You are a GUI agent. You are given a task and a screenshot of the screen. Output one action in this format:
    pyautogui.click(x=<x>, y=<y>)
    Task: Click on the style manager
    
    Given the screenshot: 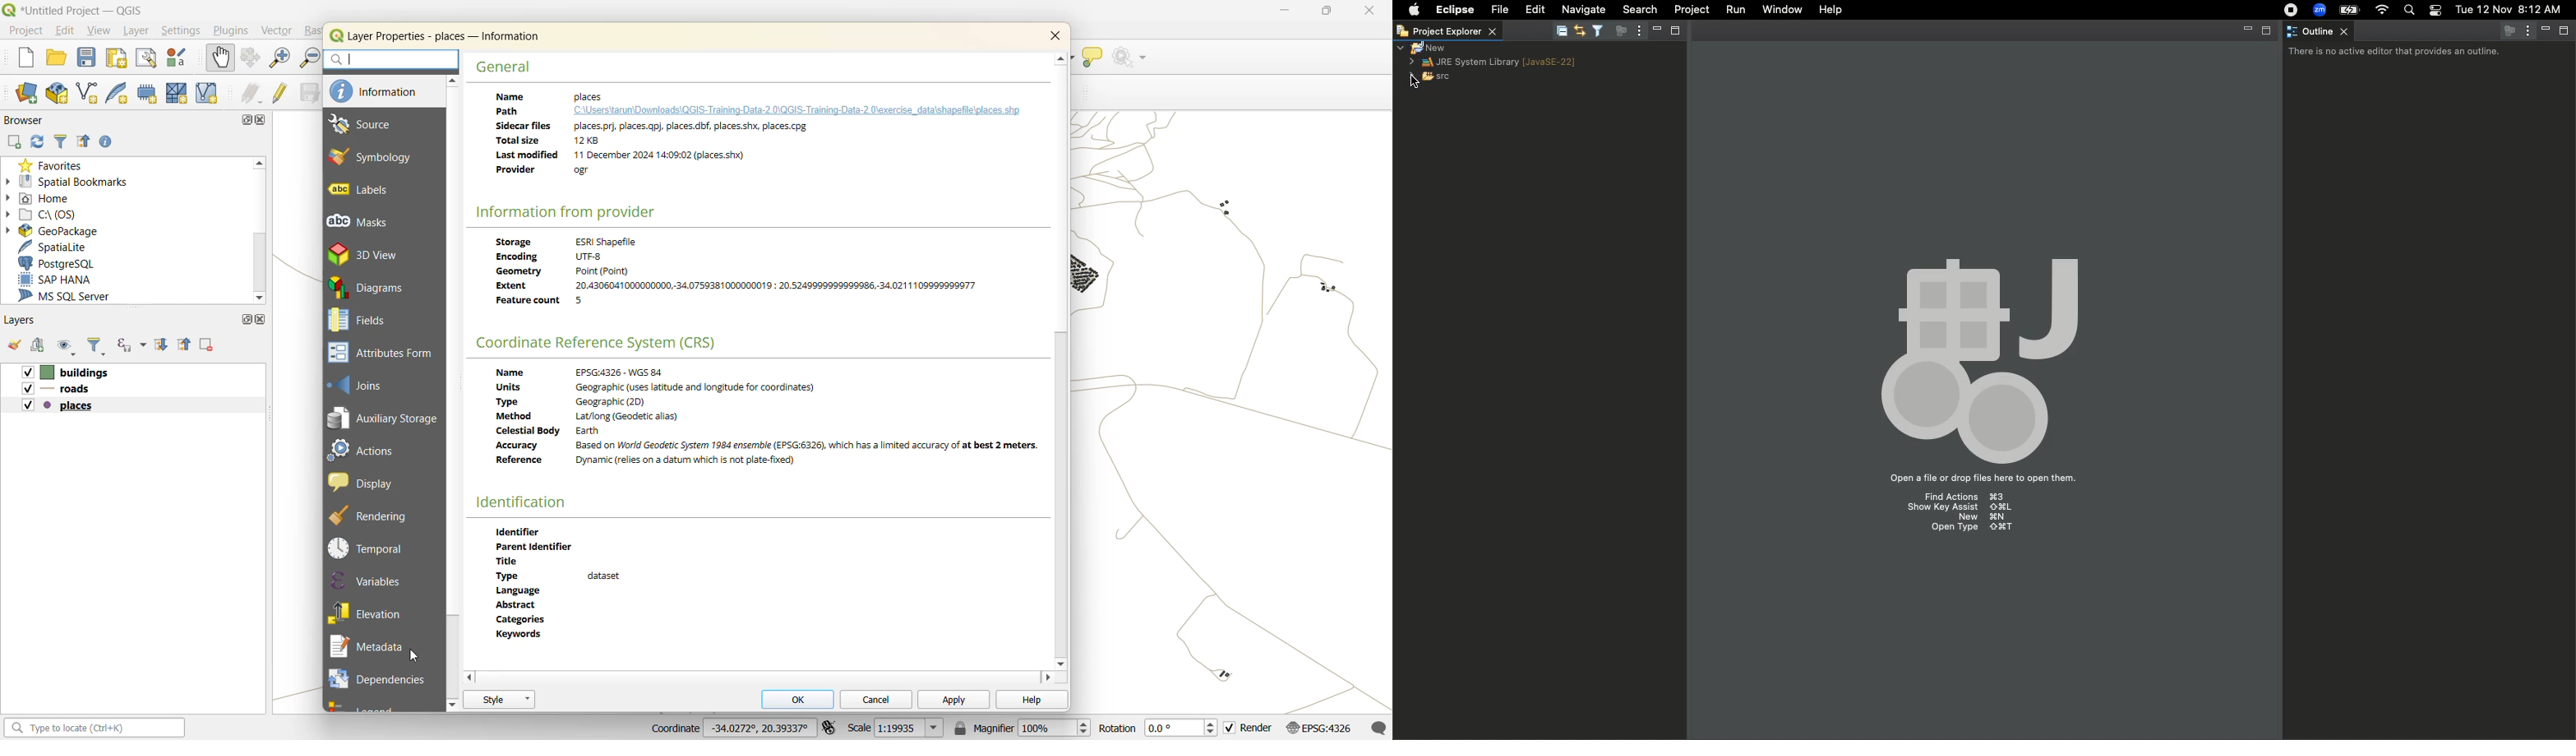 What is the action you would take?
    pyautogui.click(x=180, y=59)
    